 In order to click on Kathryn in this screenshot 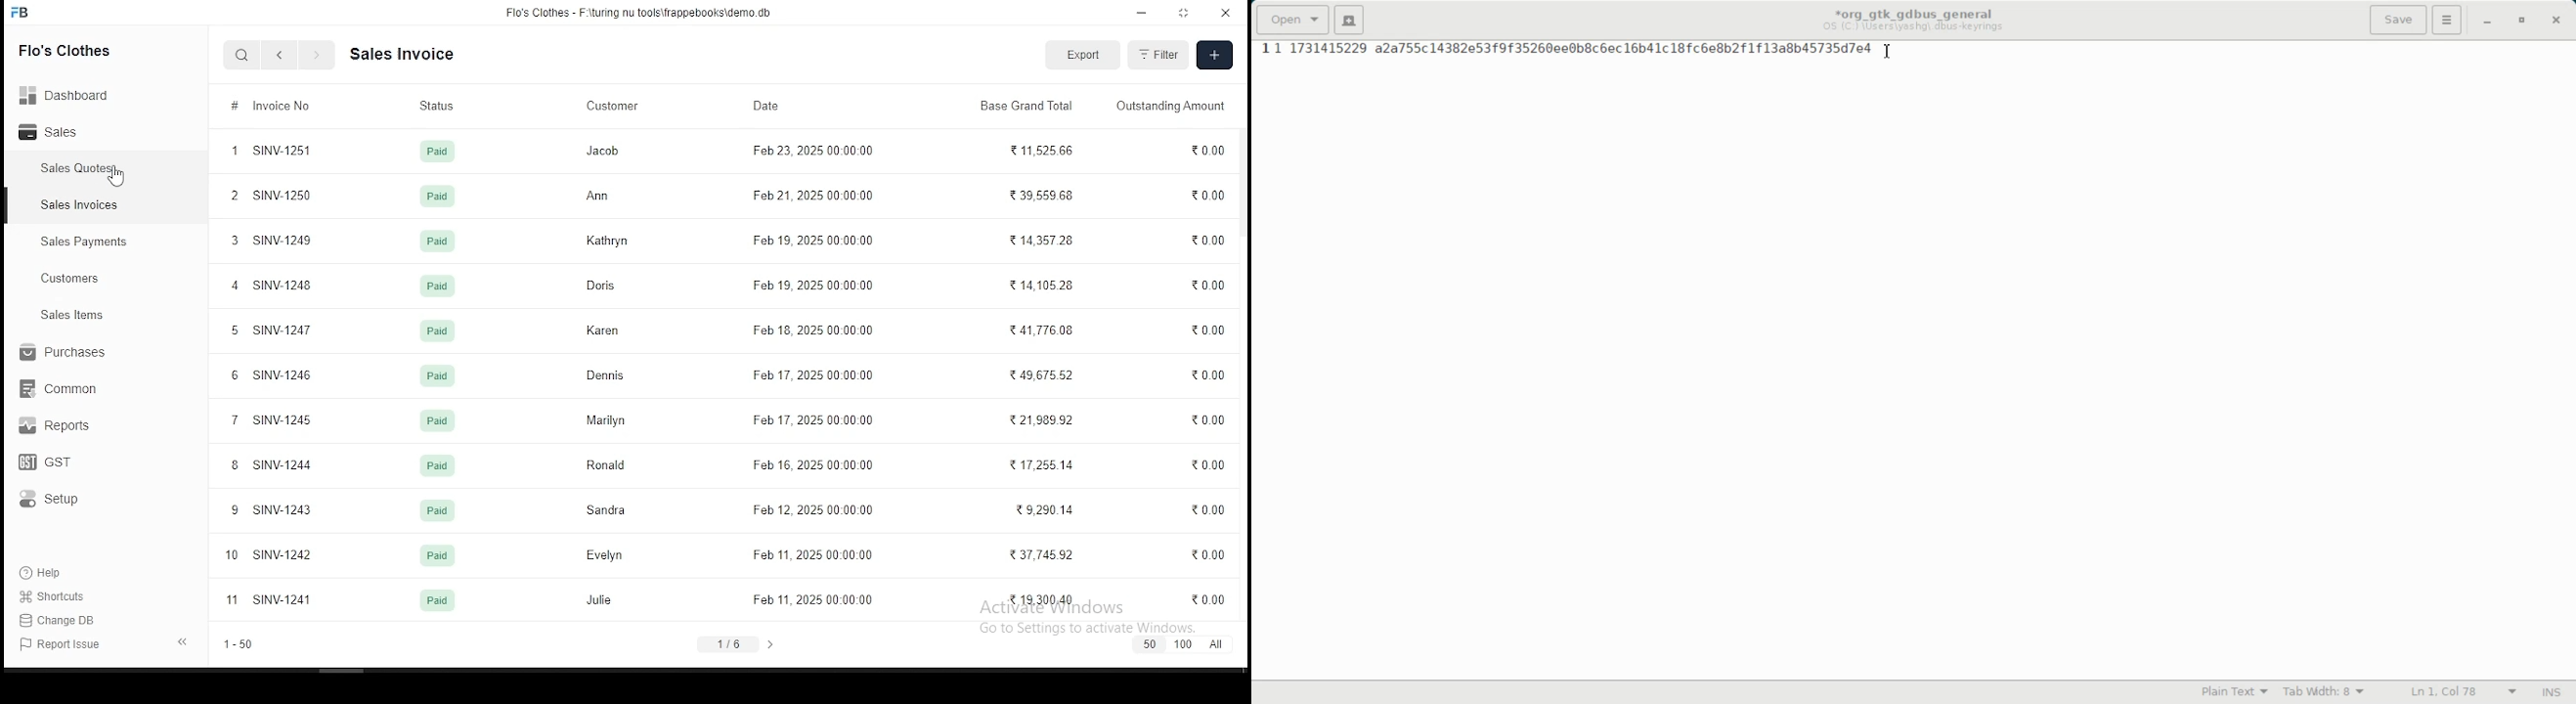, I will do `click(610, 242)`.